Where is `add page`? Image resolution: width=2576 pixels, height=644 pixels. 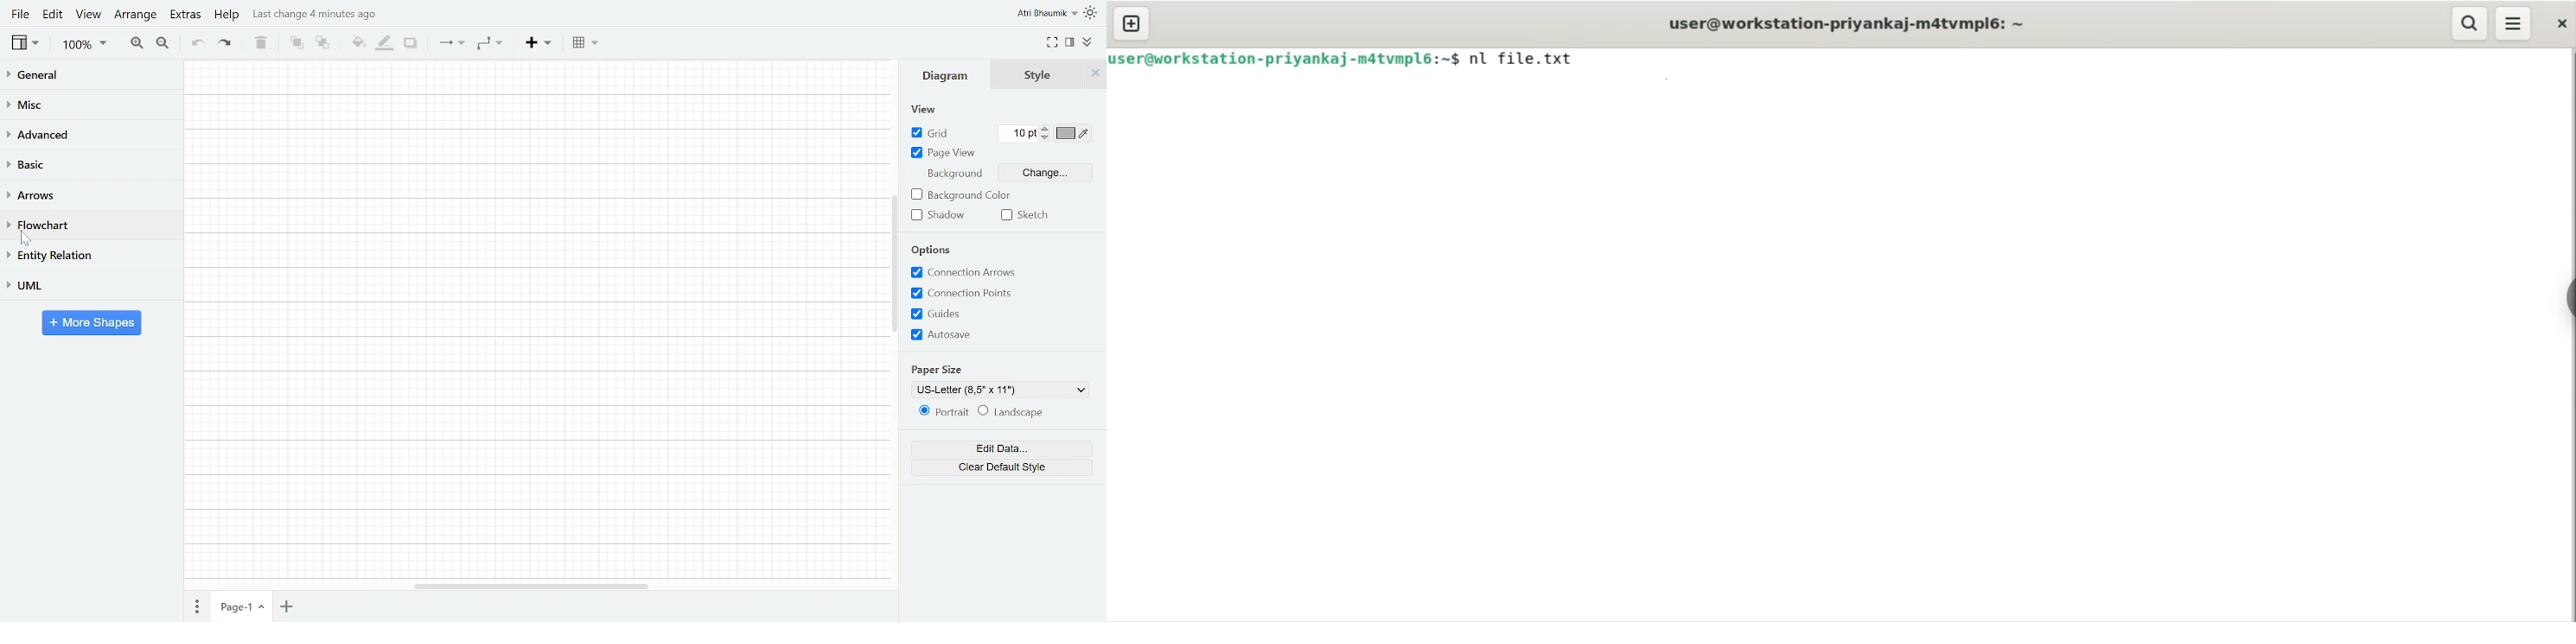 add page is located at coordinates (288, 606).